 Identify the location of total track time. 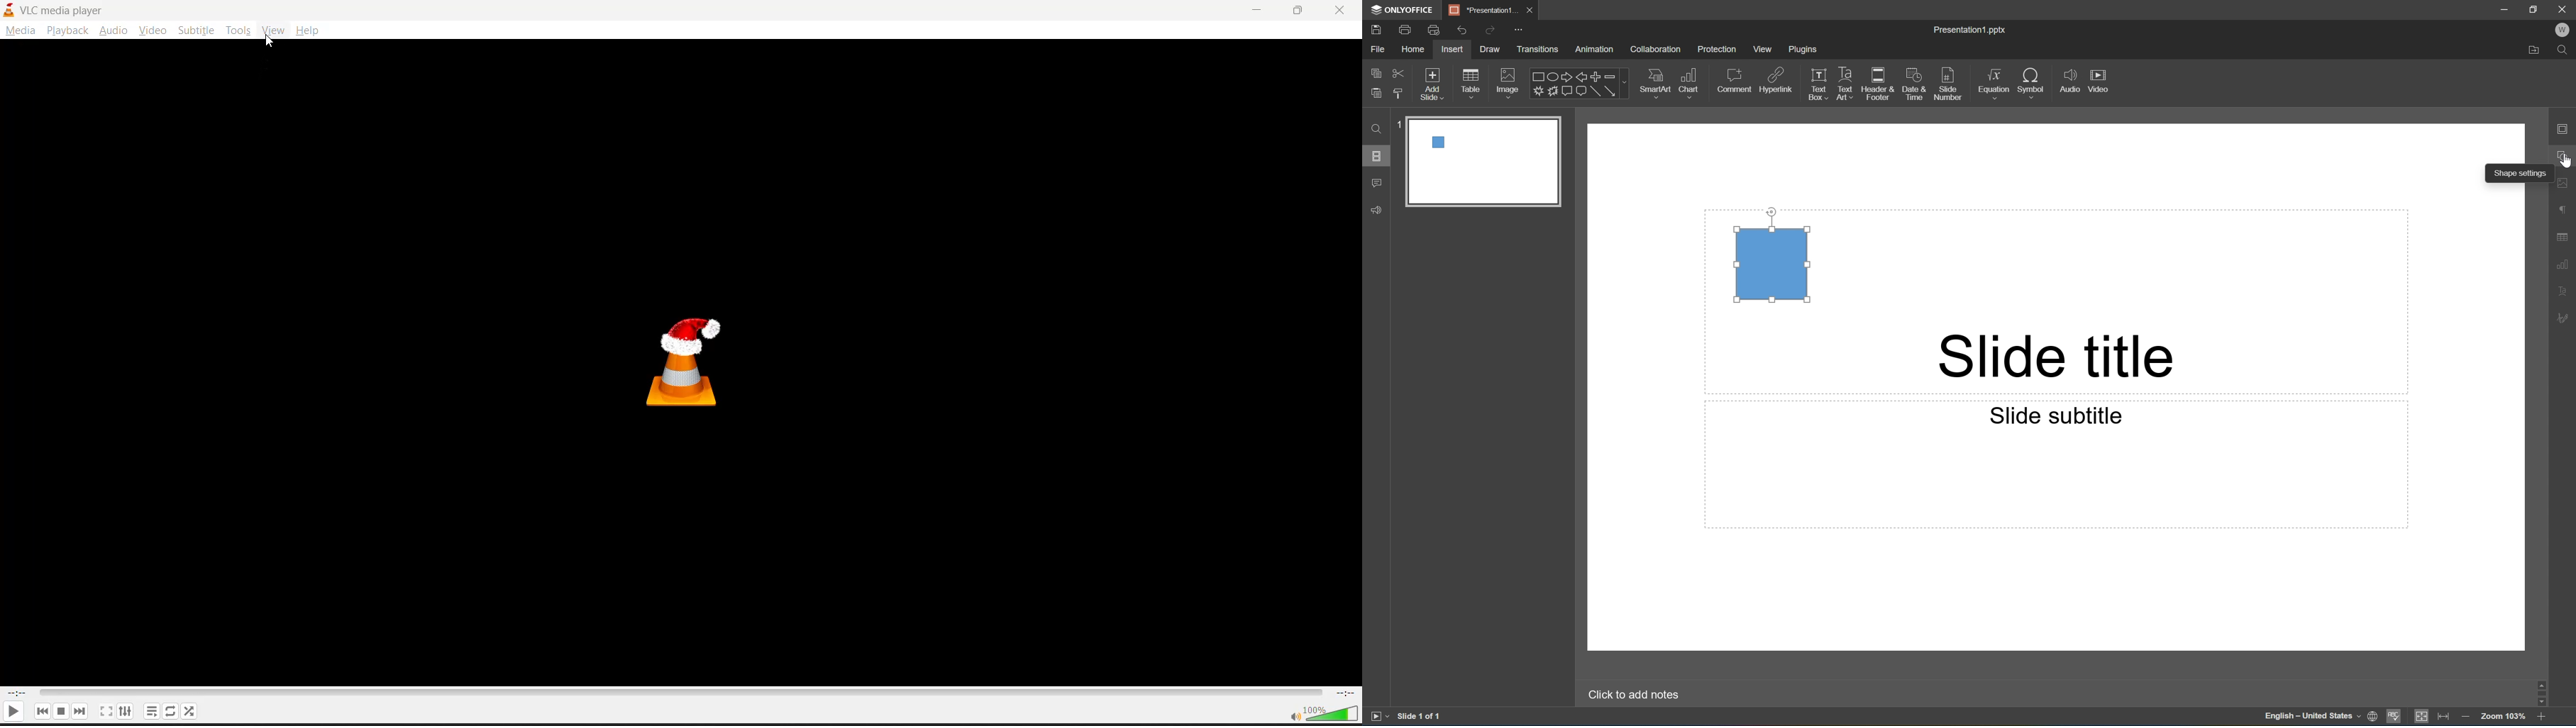
(1346, 694).